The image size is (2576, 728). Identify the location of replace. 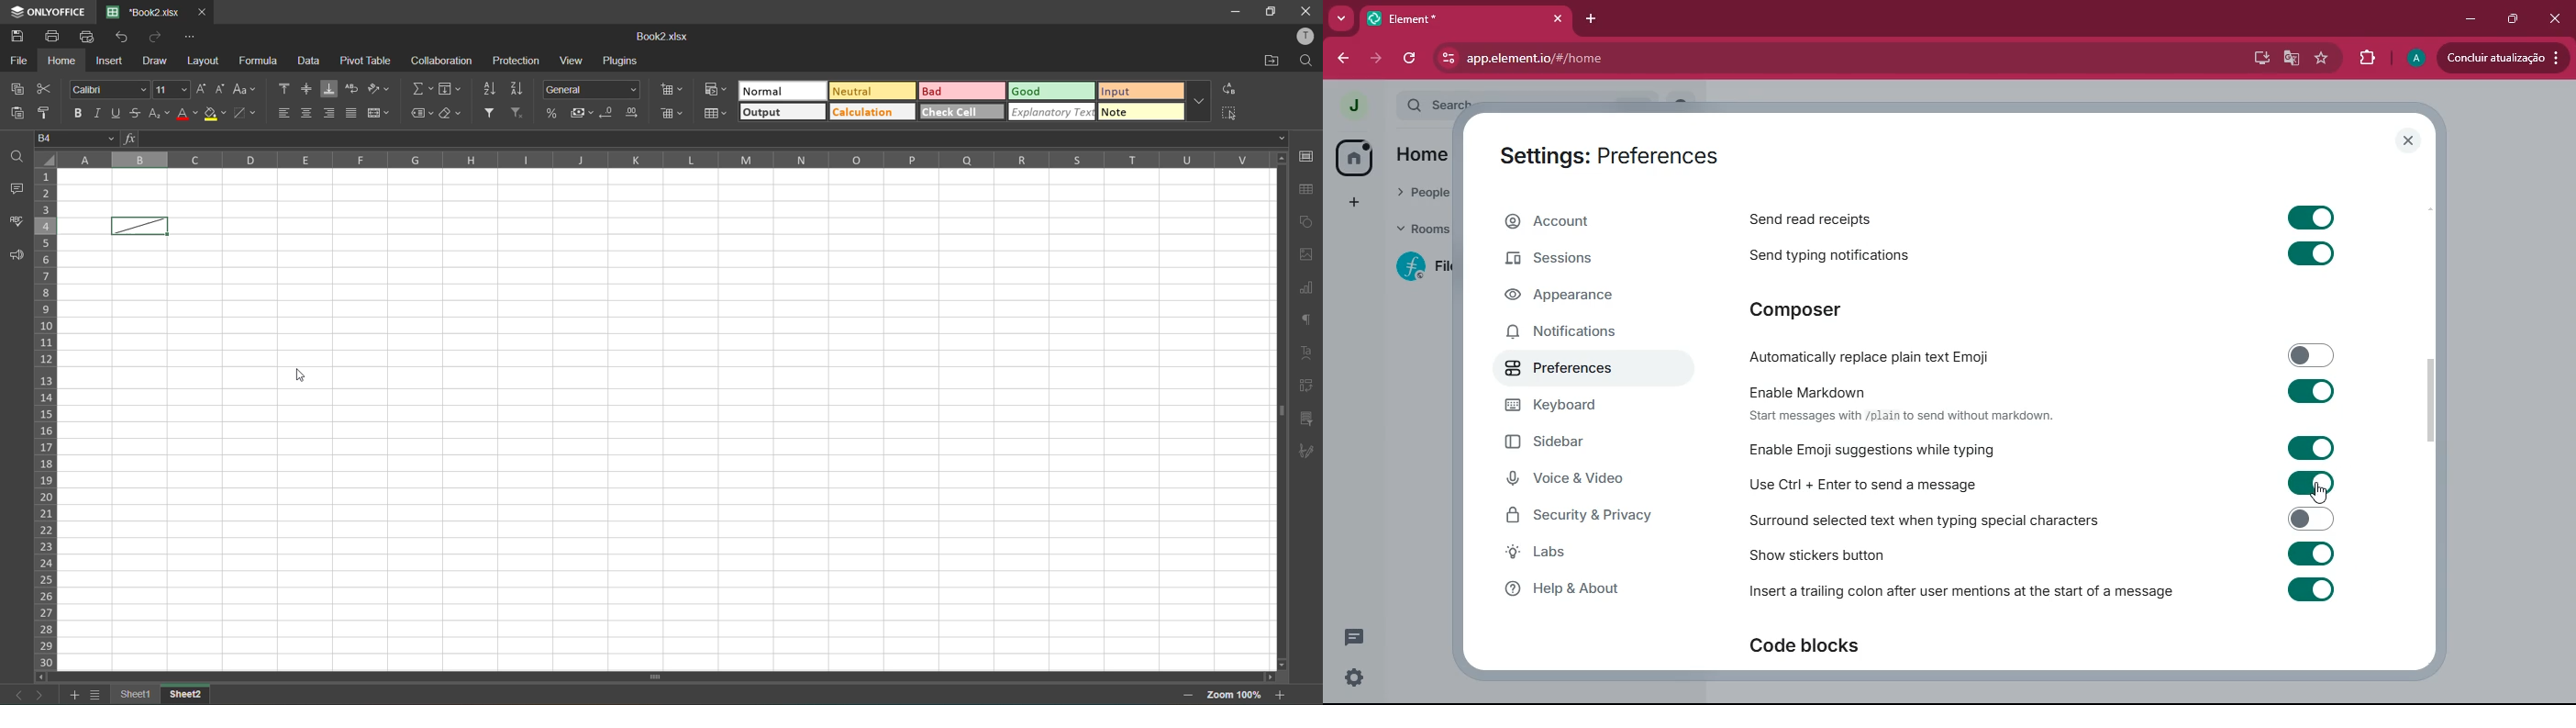
(1229, 87).